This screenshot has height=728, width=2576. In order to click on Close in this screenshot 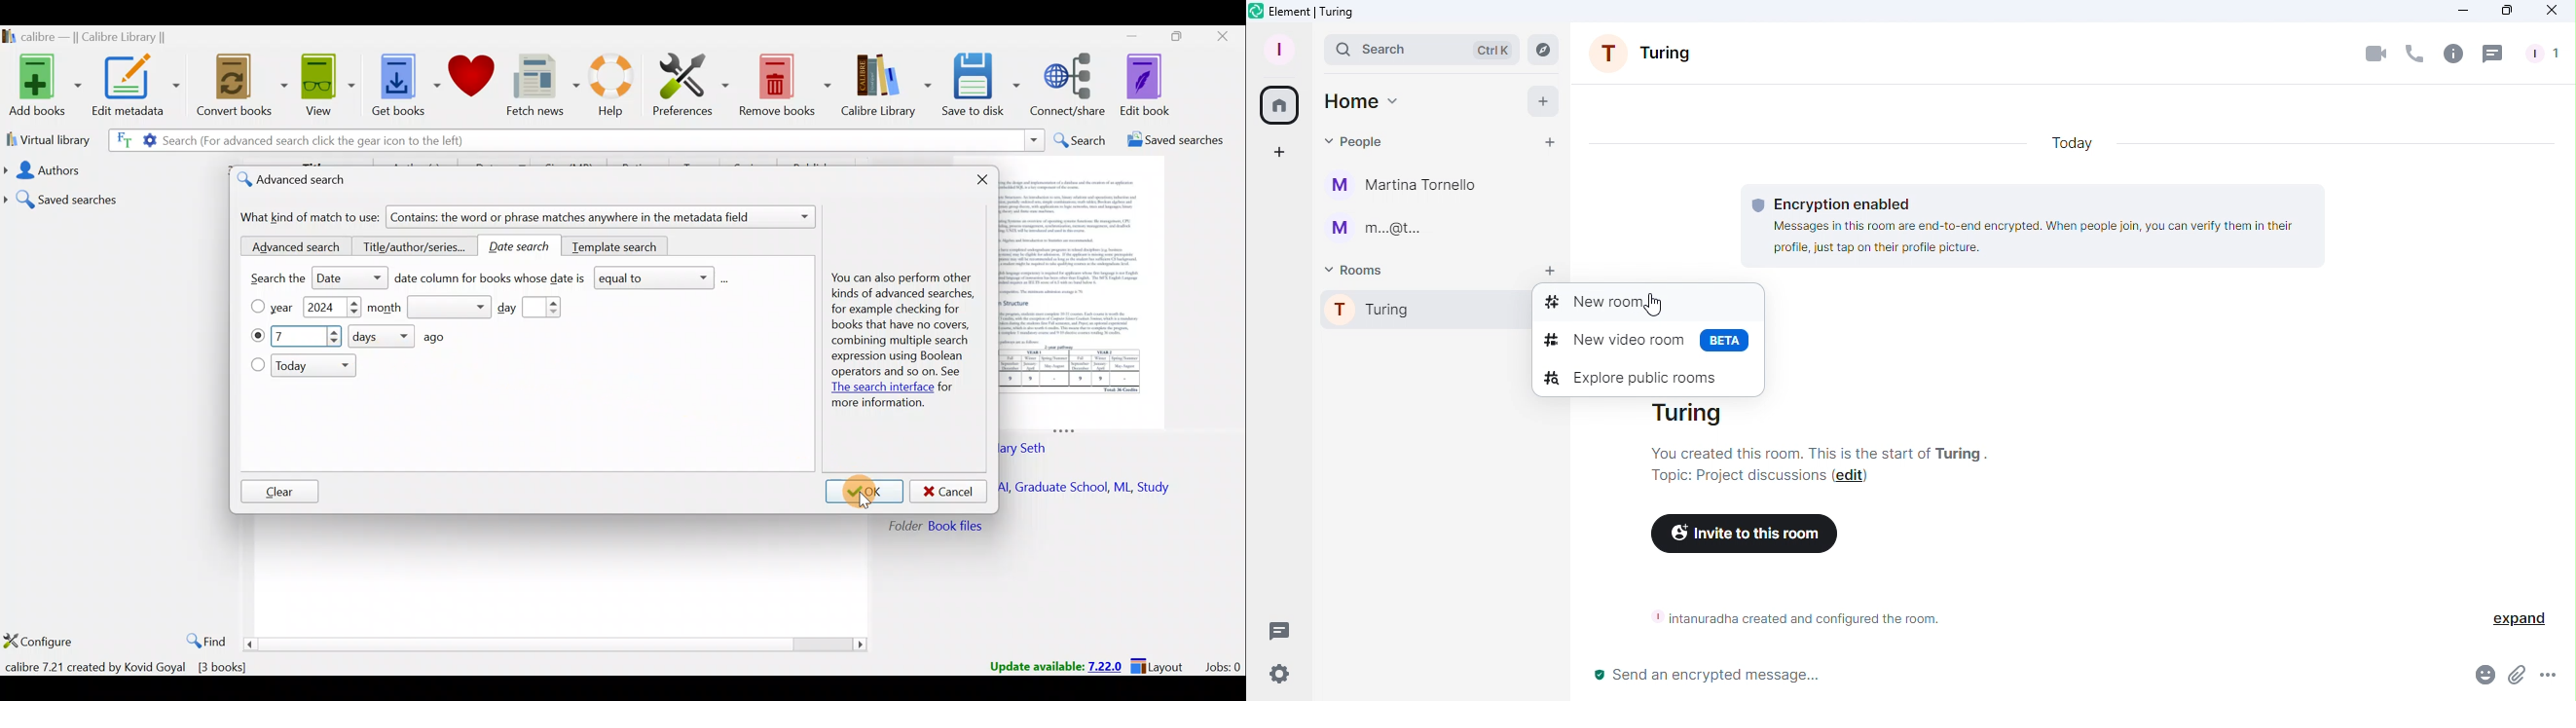, I will do `click(1220, 39)`.